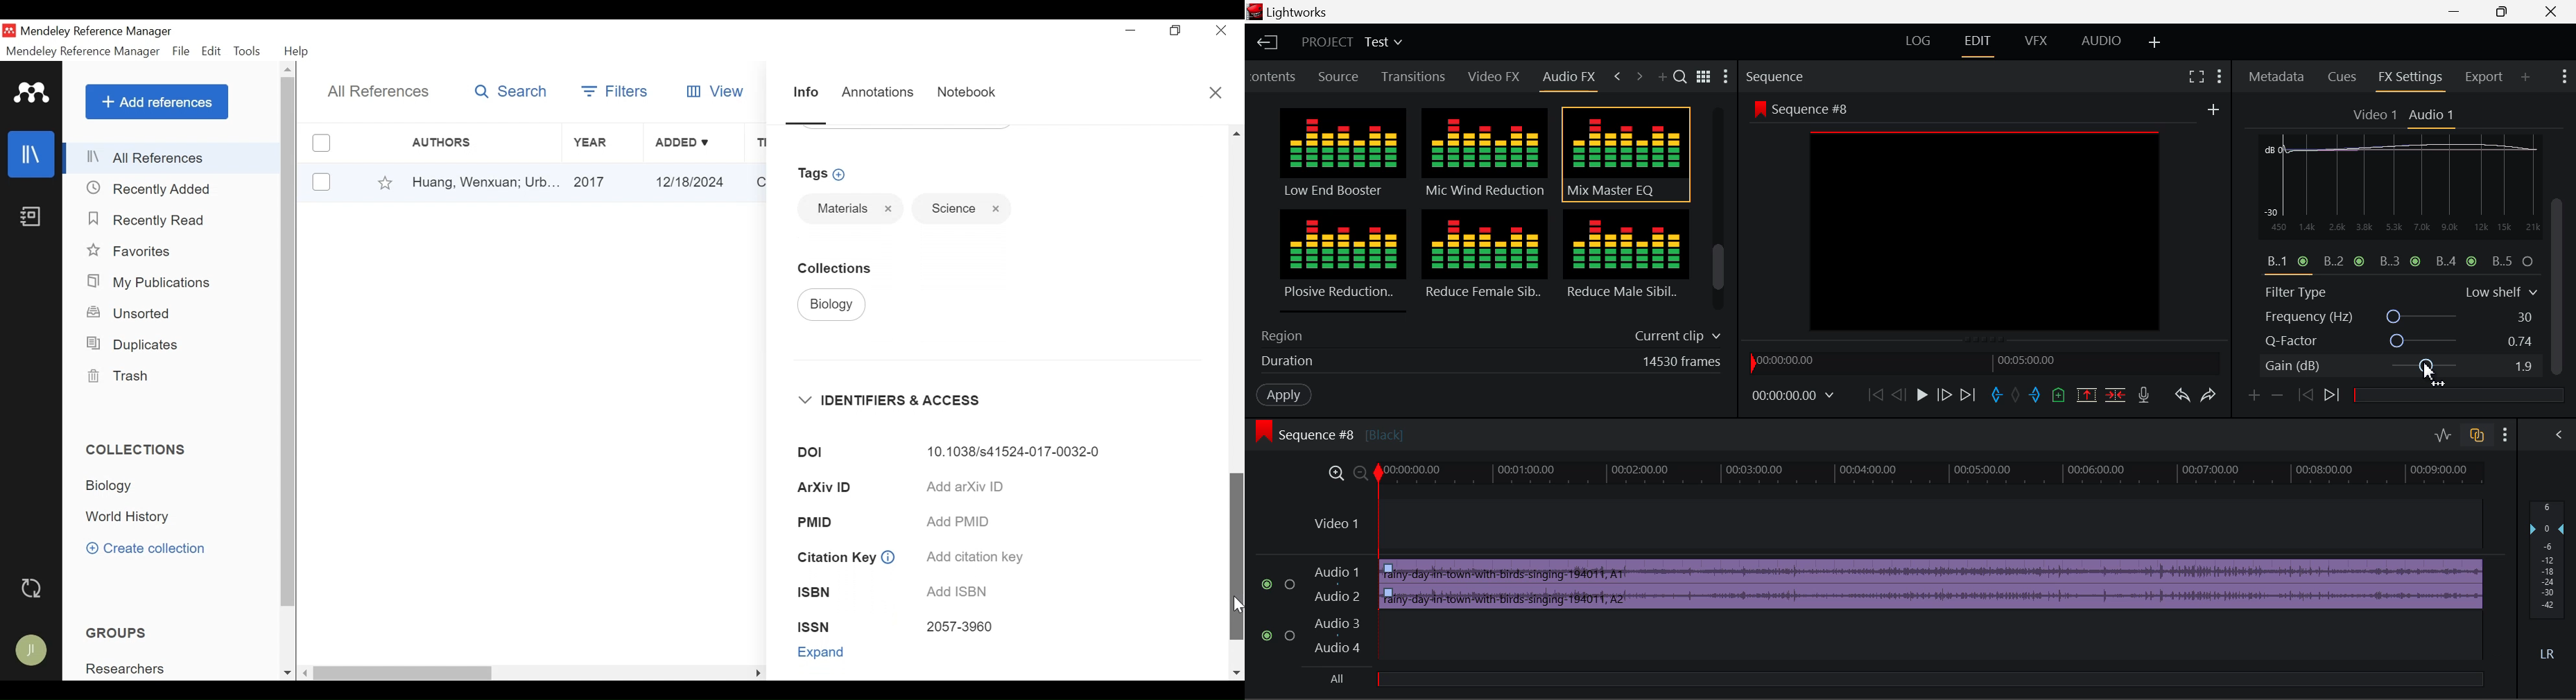  Describe the element at coordinates (2525, 78) in the screenshot. I see `Add Panel` at that location.